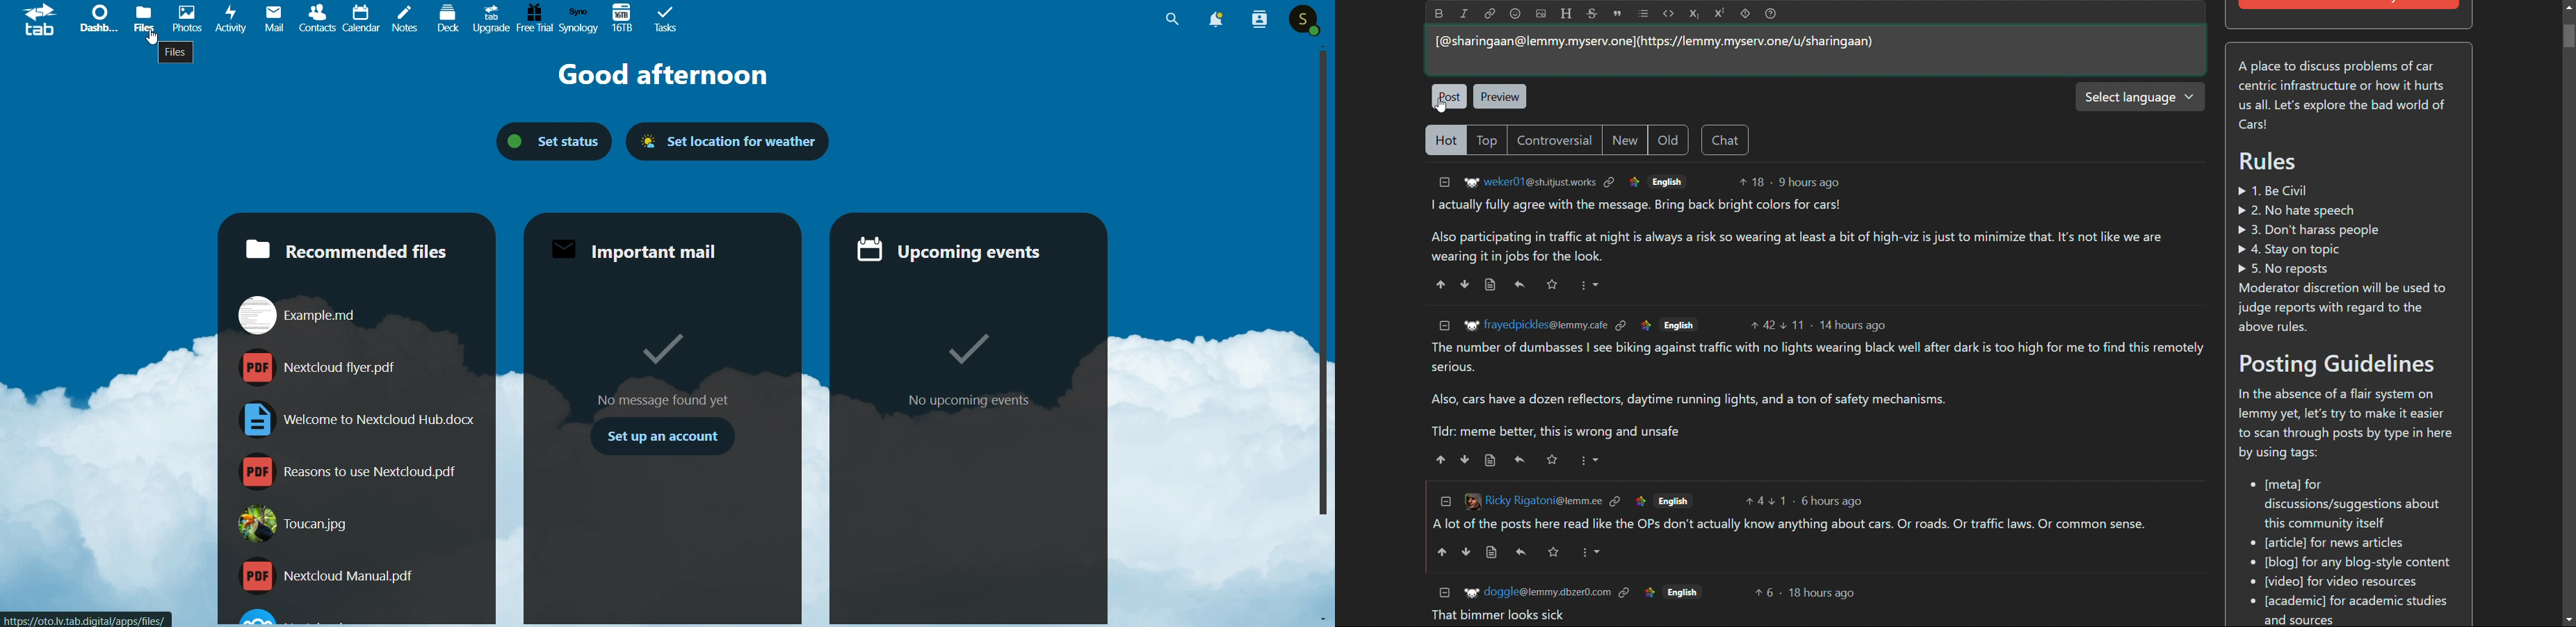 Image resolution: width=2576 pixels, height=644 pixels. Describe the element at coordinates (1694, 14) in the screenshot. I see `subscript` at that location.